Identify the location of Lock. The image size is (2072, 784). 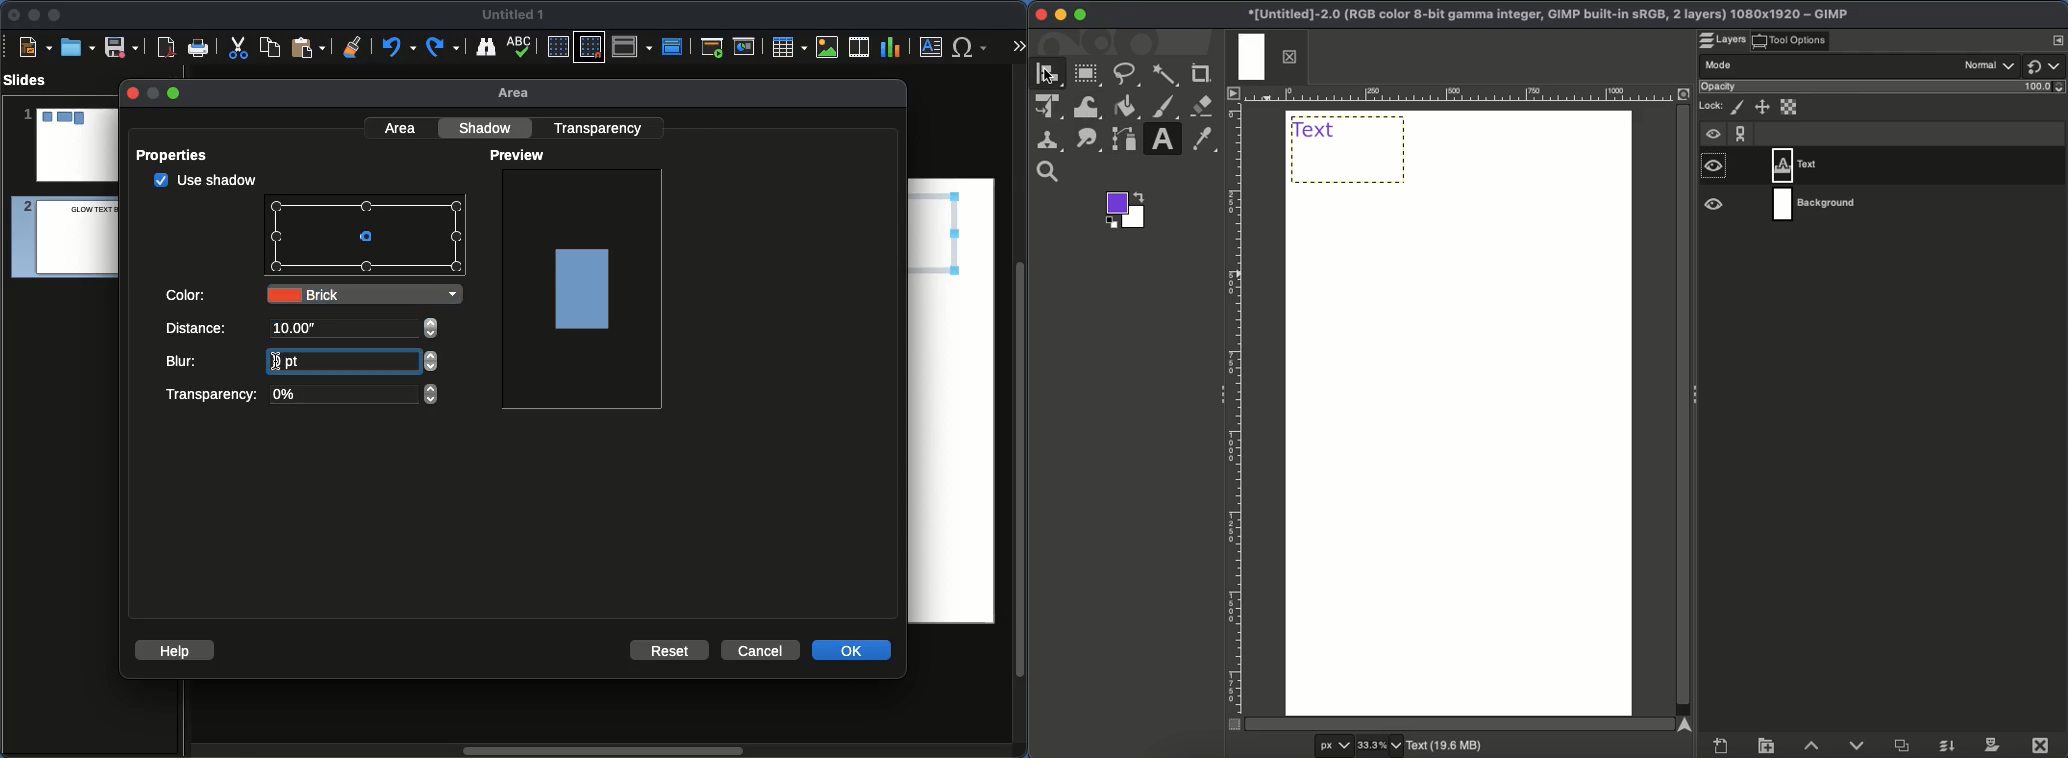
(1713, 109).